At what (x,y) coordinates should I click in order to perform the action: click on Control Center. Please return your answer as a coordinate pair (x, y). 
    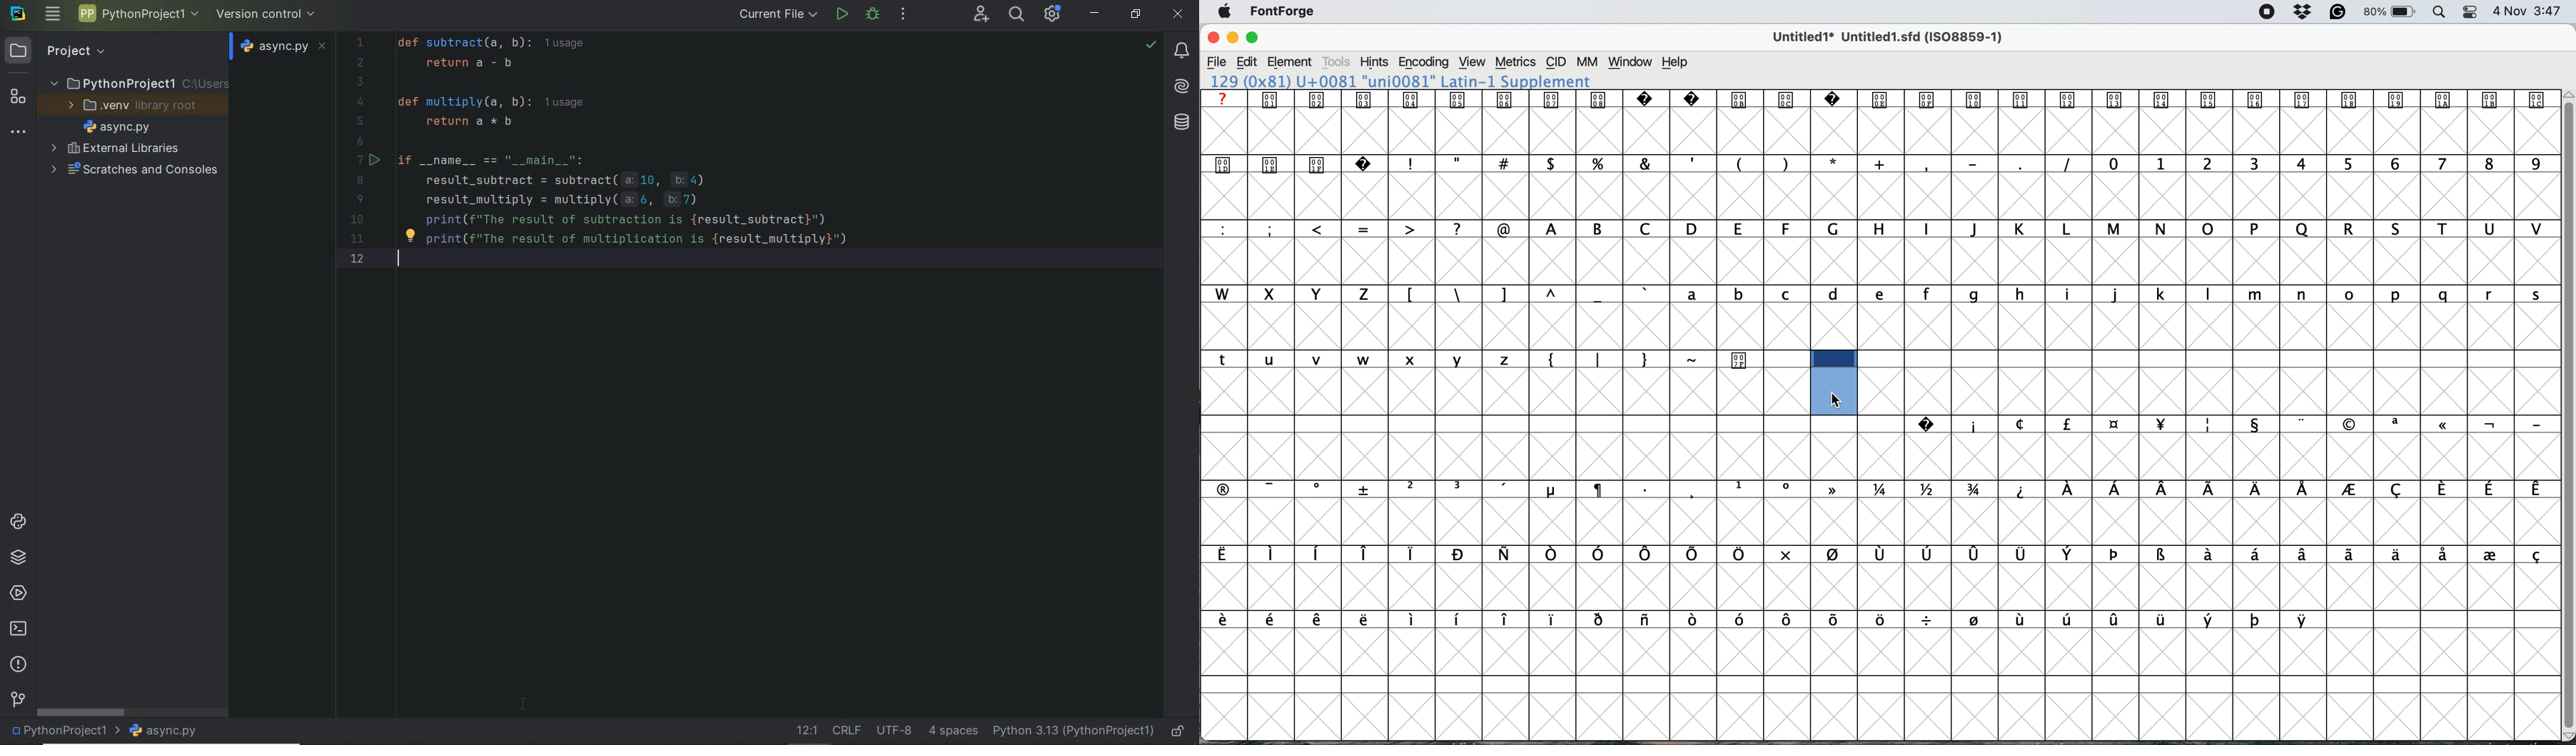
    Looking at the image, I should click on (2470, 13).